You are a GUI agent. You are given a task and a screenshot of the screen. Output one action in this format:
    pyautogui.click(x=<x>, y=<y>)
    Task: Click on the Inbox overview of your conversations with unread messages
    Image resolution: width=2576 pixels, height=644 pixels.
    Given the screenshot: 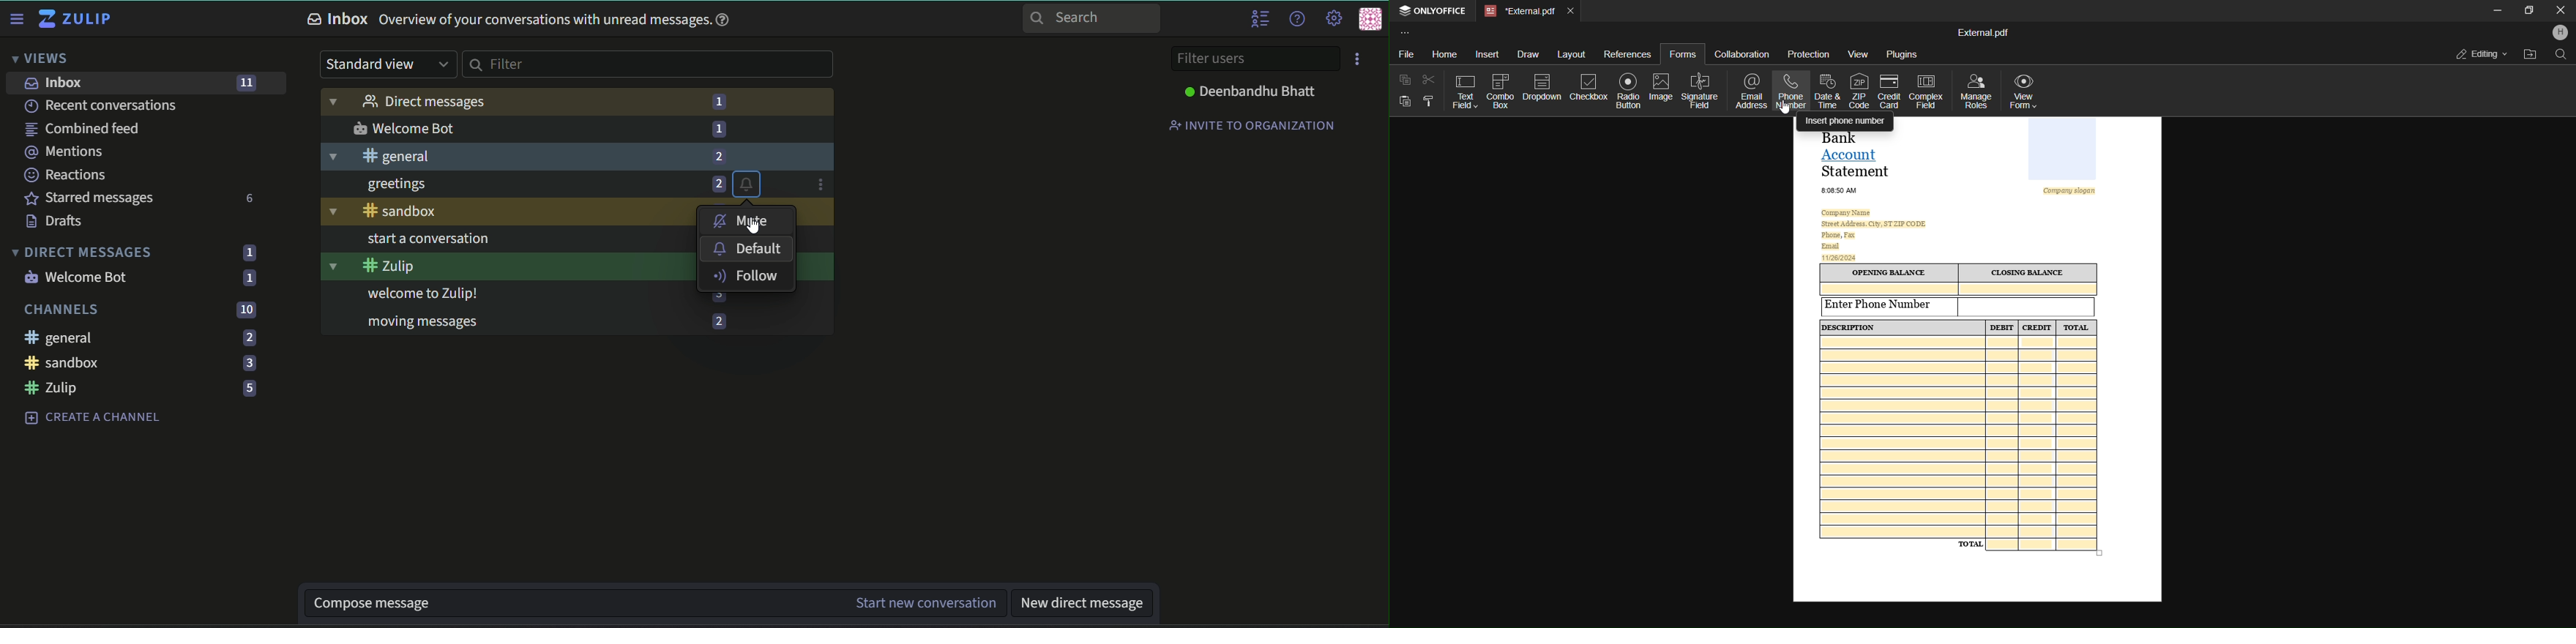 What is the action you would take?
    pyautogui.click(x=523, y=20)
    